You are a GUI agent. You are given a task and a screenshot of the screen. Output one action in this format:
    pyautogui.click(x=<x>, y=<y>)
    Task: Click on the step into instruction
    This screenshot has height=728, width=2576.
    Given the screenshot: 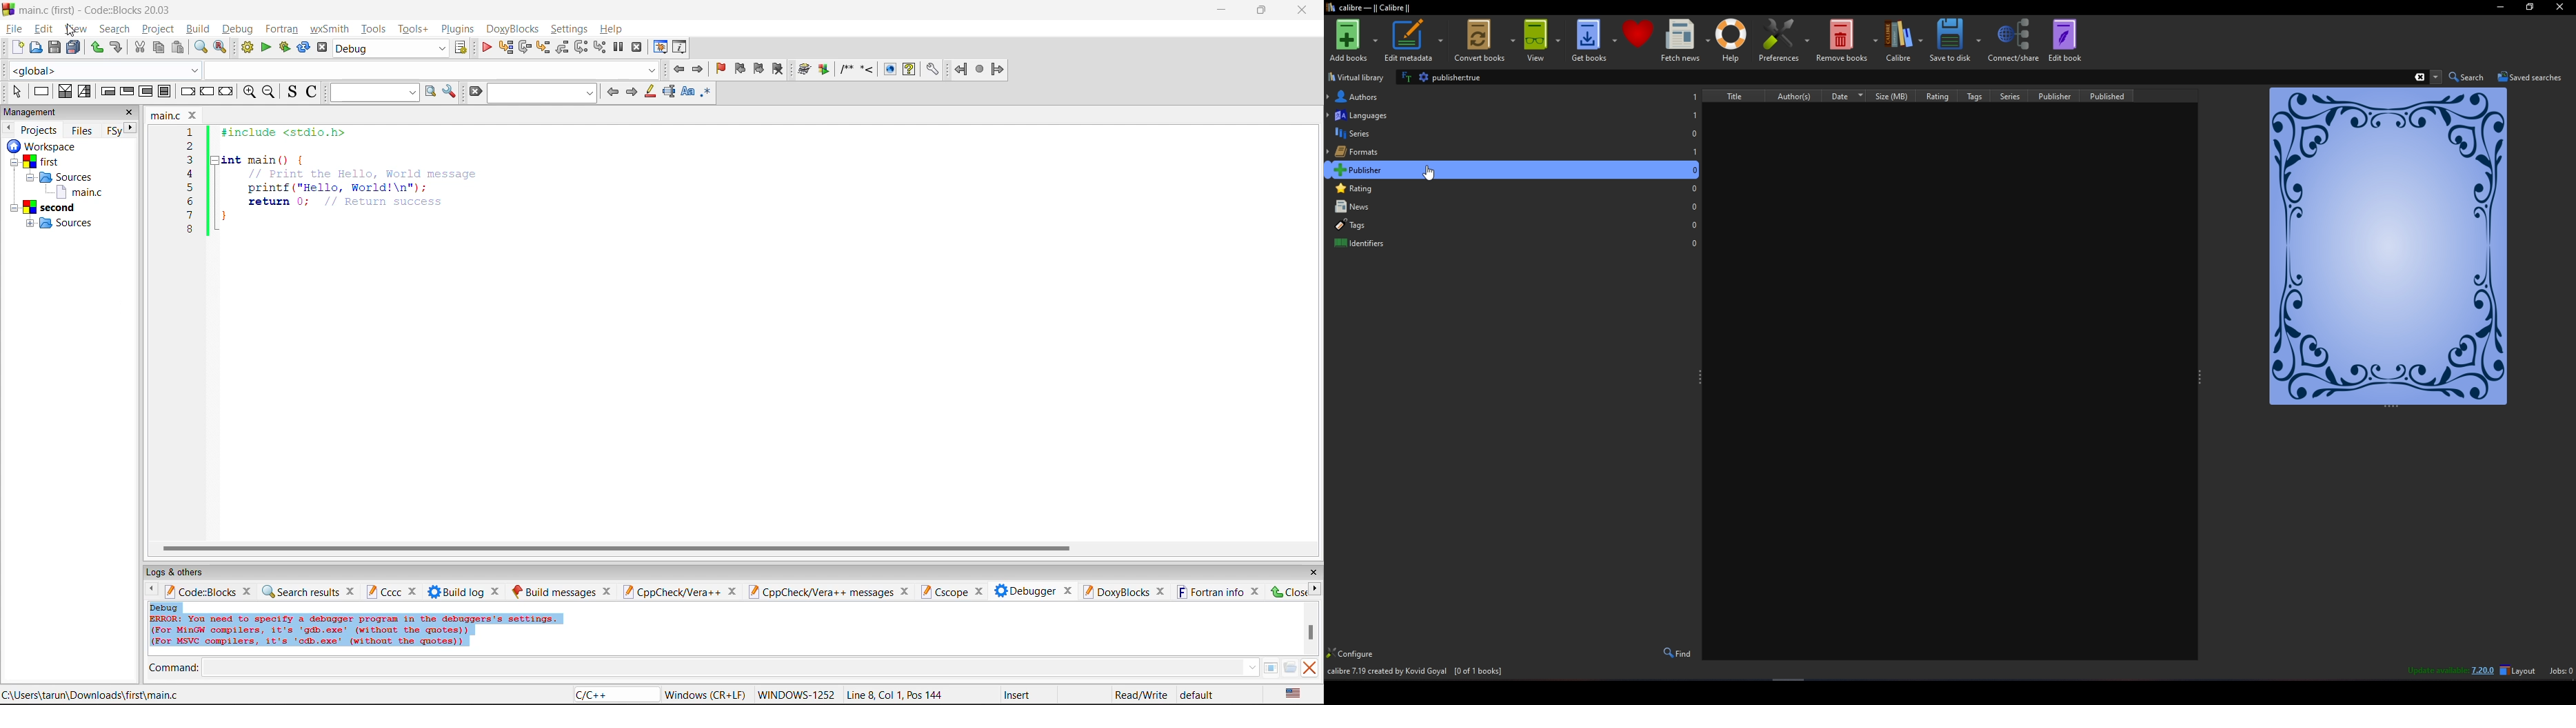 What is the action you would take?
    pyautogui.click(x=599, y=48)
    